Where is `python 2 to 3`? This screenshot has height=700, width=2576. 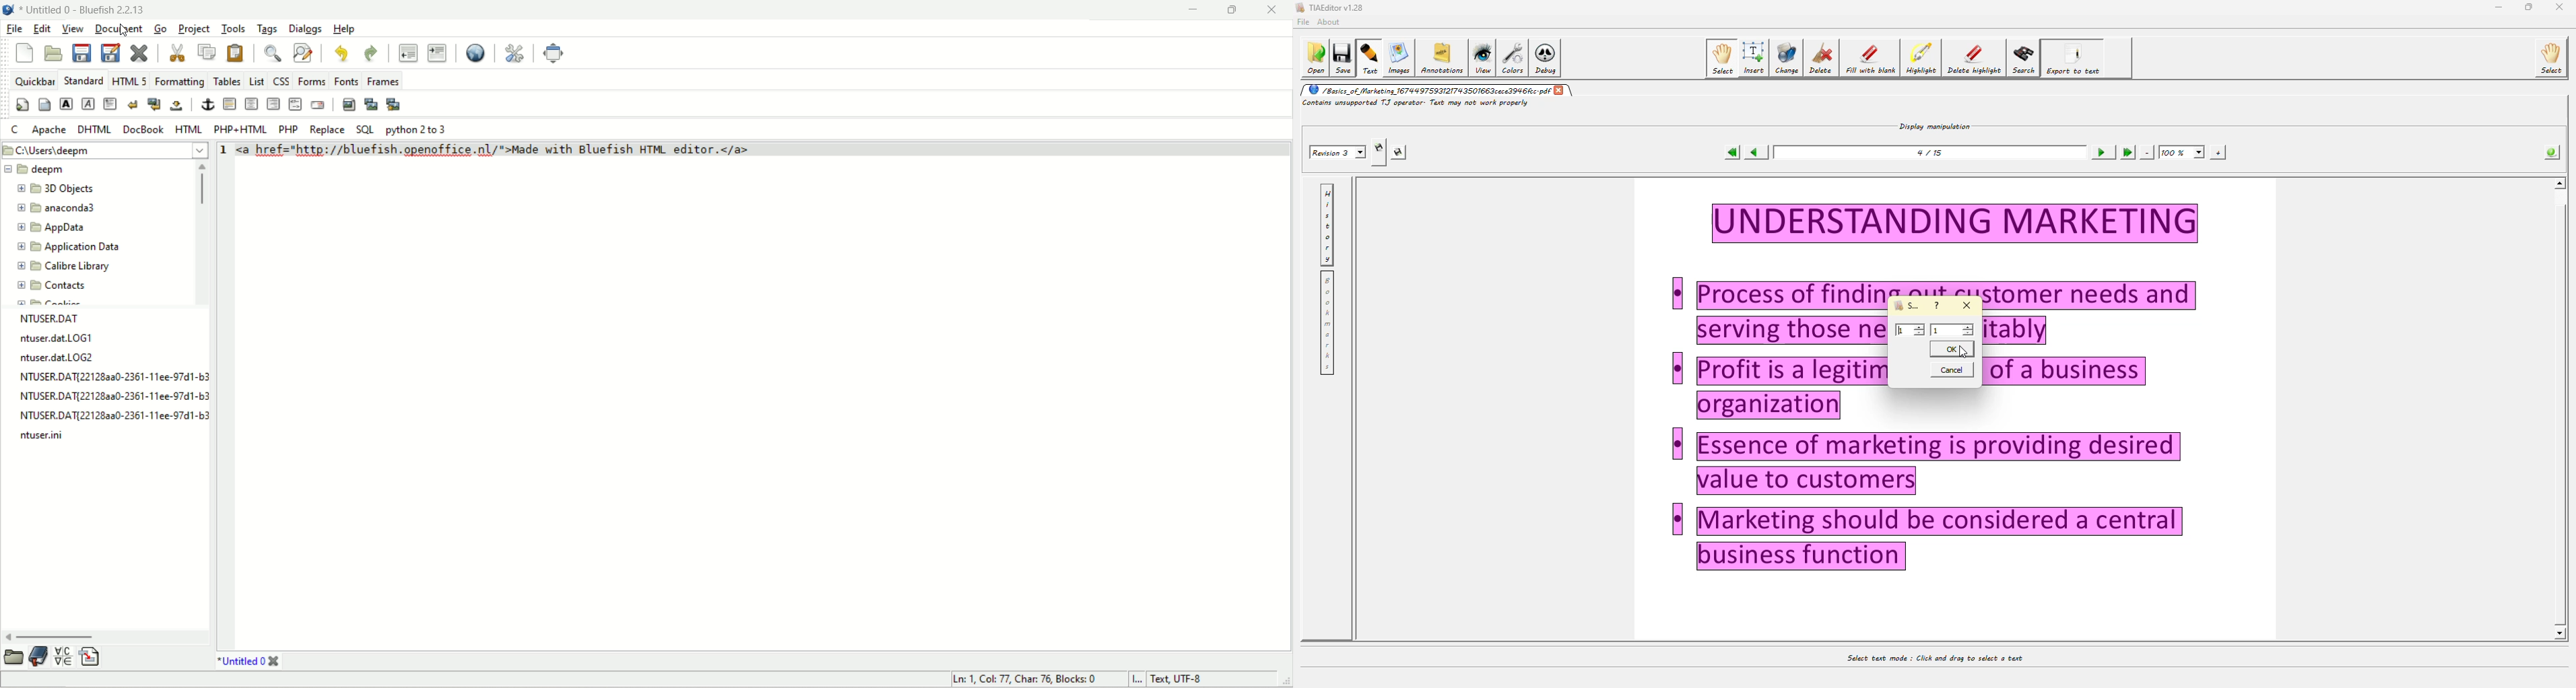
python 2 to 3 is located at coordinates (418, 128).